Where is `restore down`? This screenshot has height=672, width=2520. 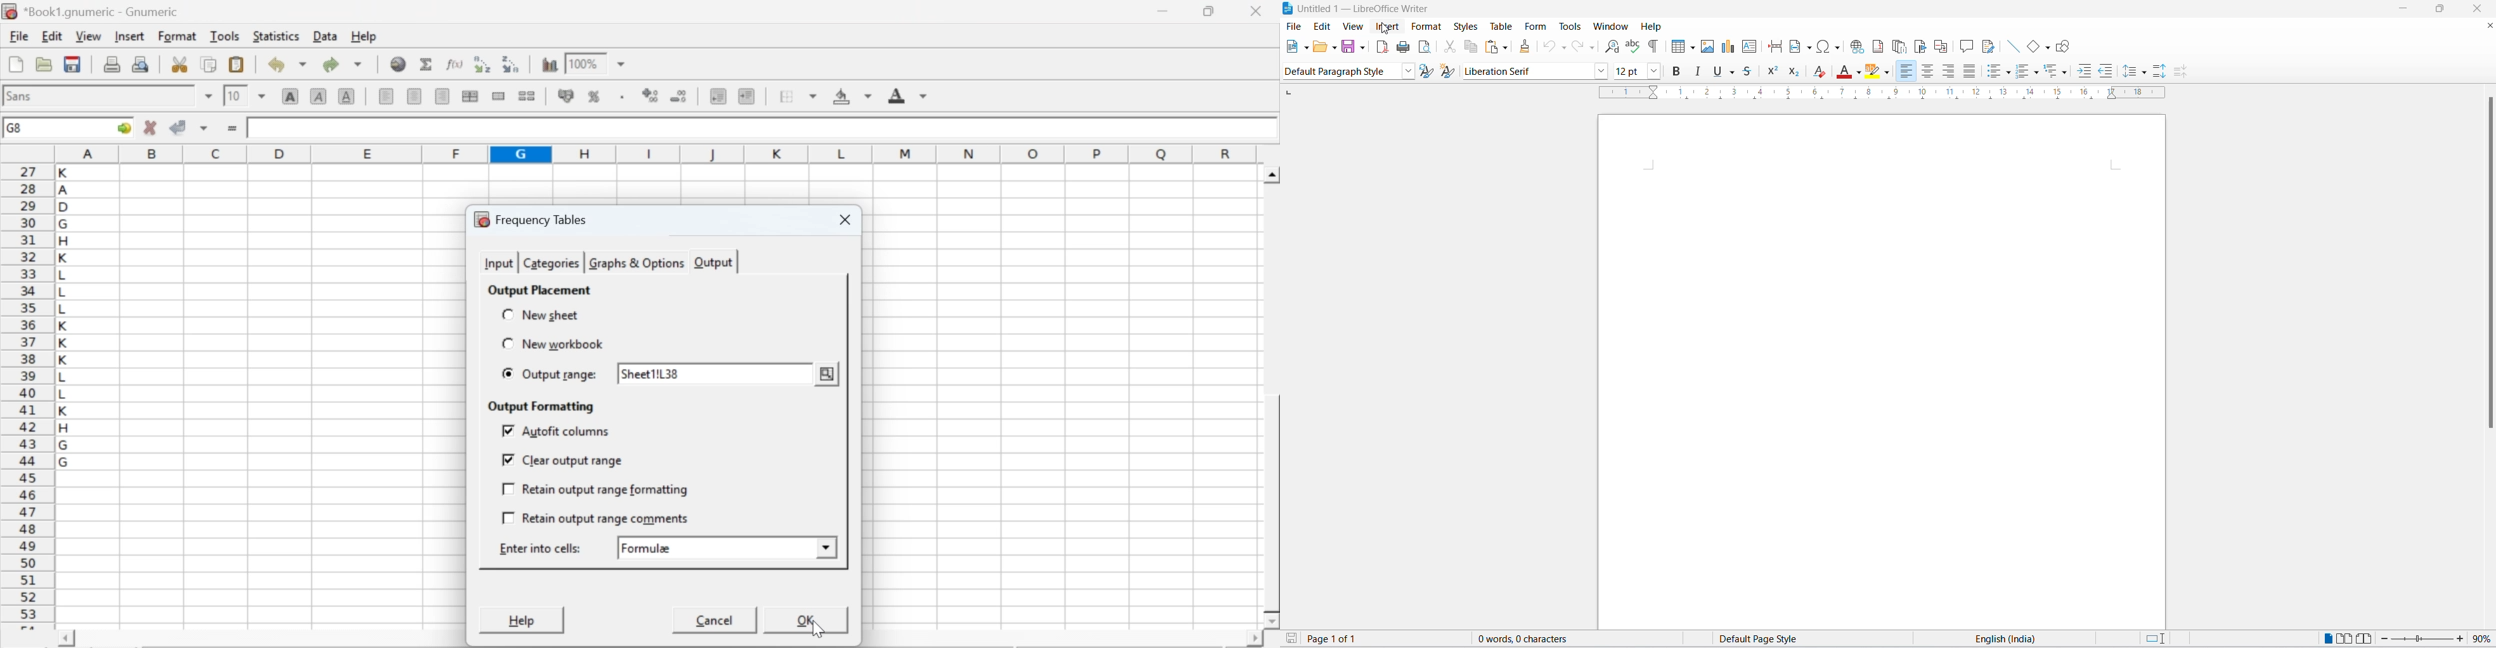
restore down is located at coordinates (1210, 12).